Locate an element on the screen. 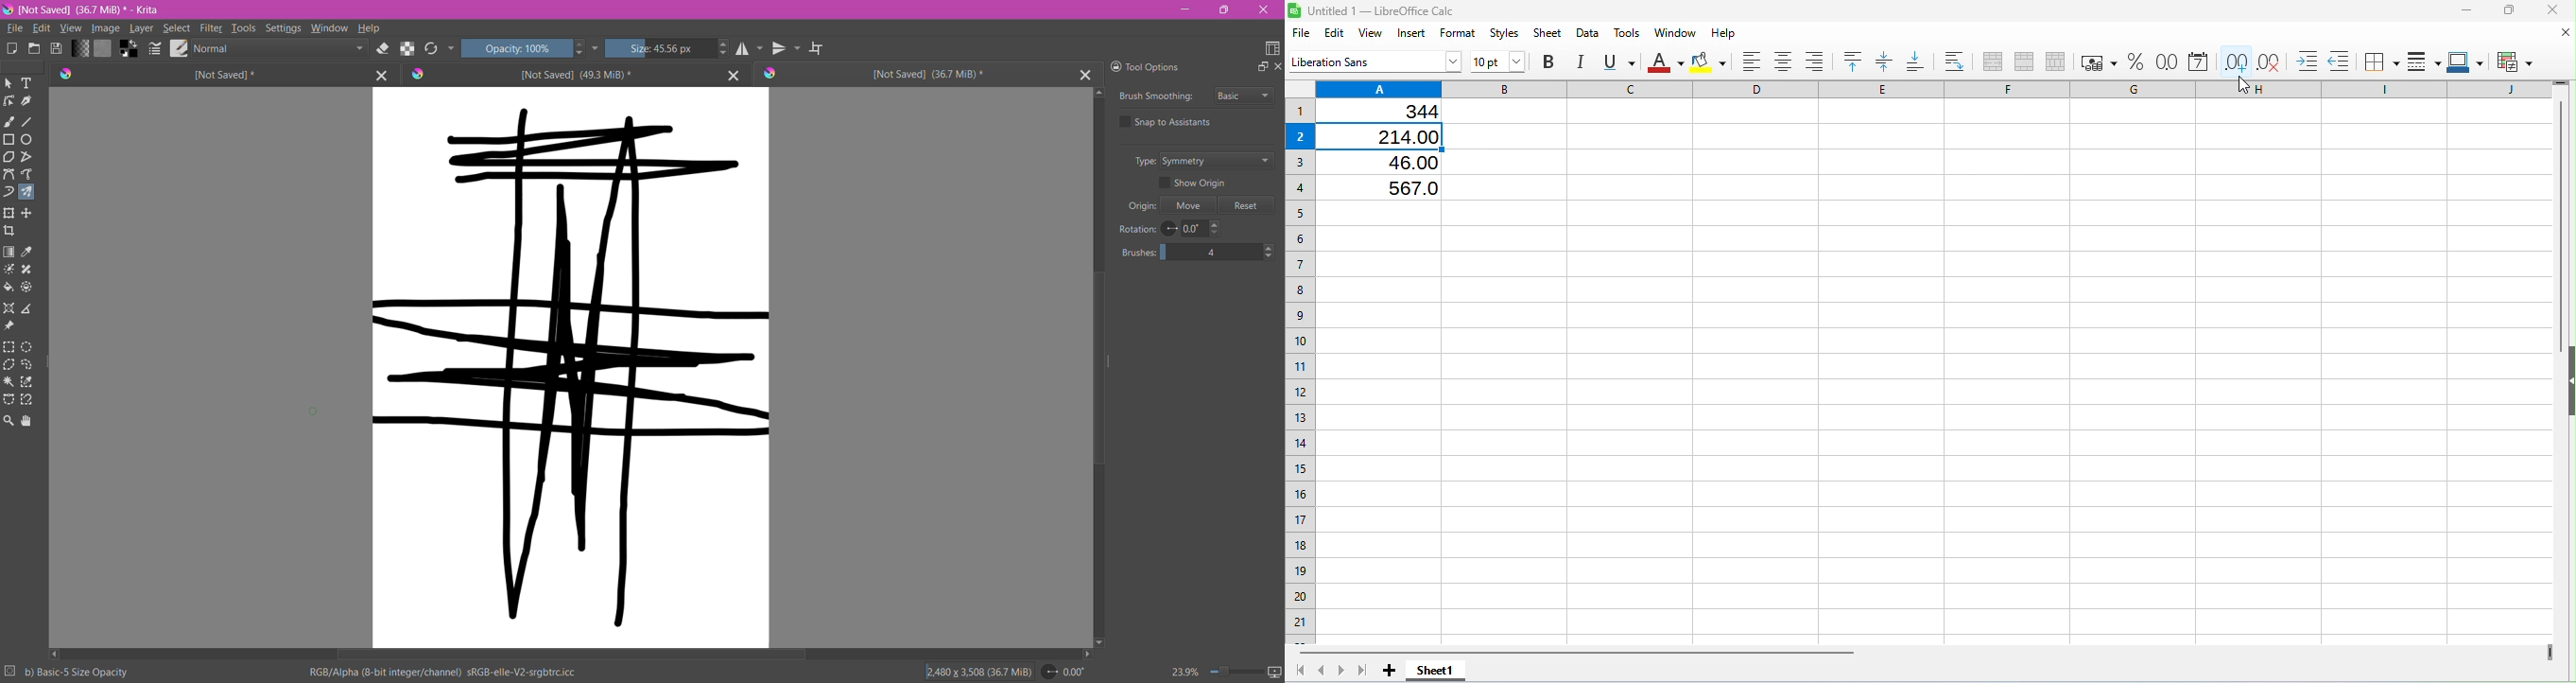 Image resolution: width=2576 pixels, height=700 pixels. File is located at coordinates (1300, 32).